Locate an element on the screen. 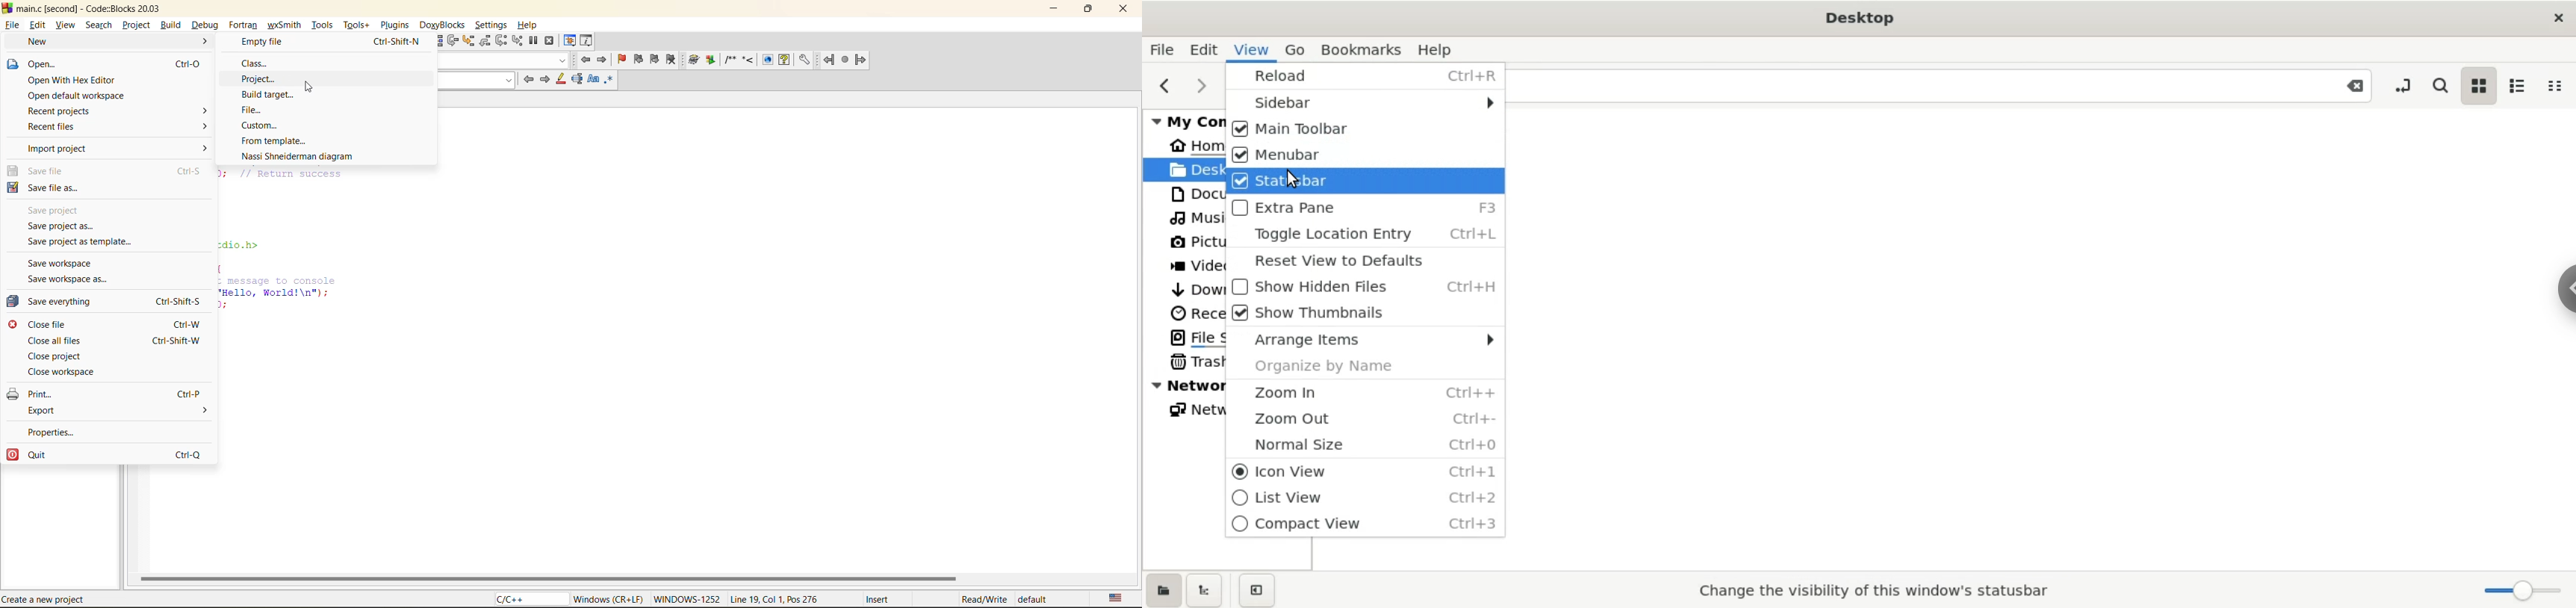  match case is located at coordinates (594, 82).